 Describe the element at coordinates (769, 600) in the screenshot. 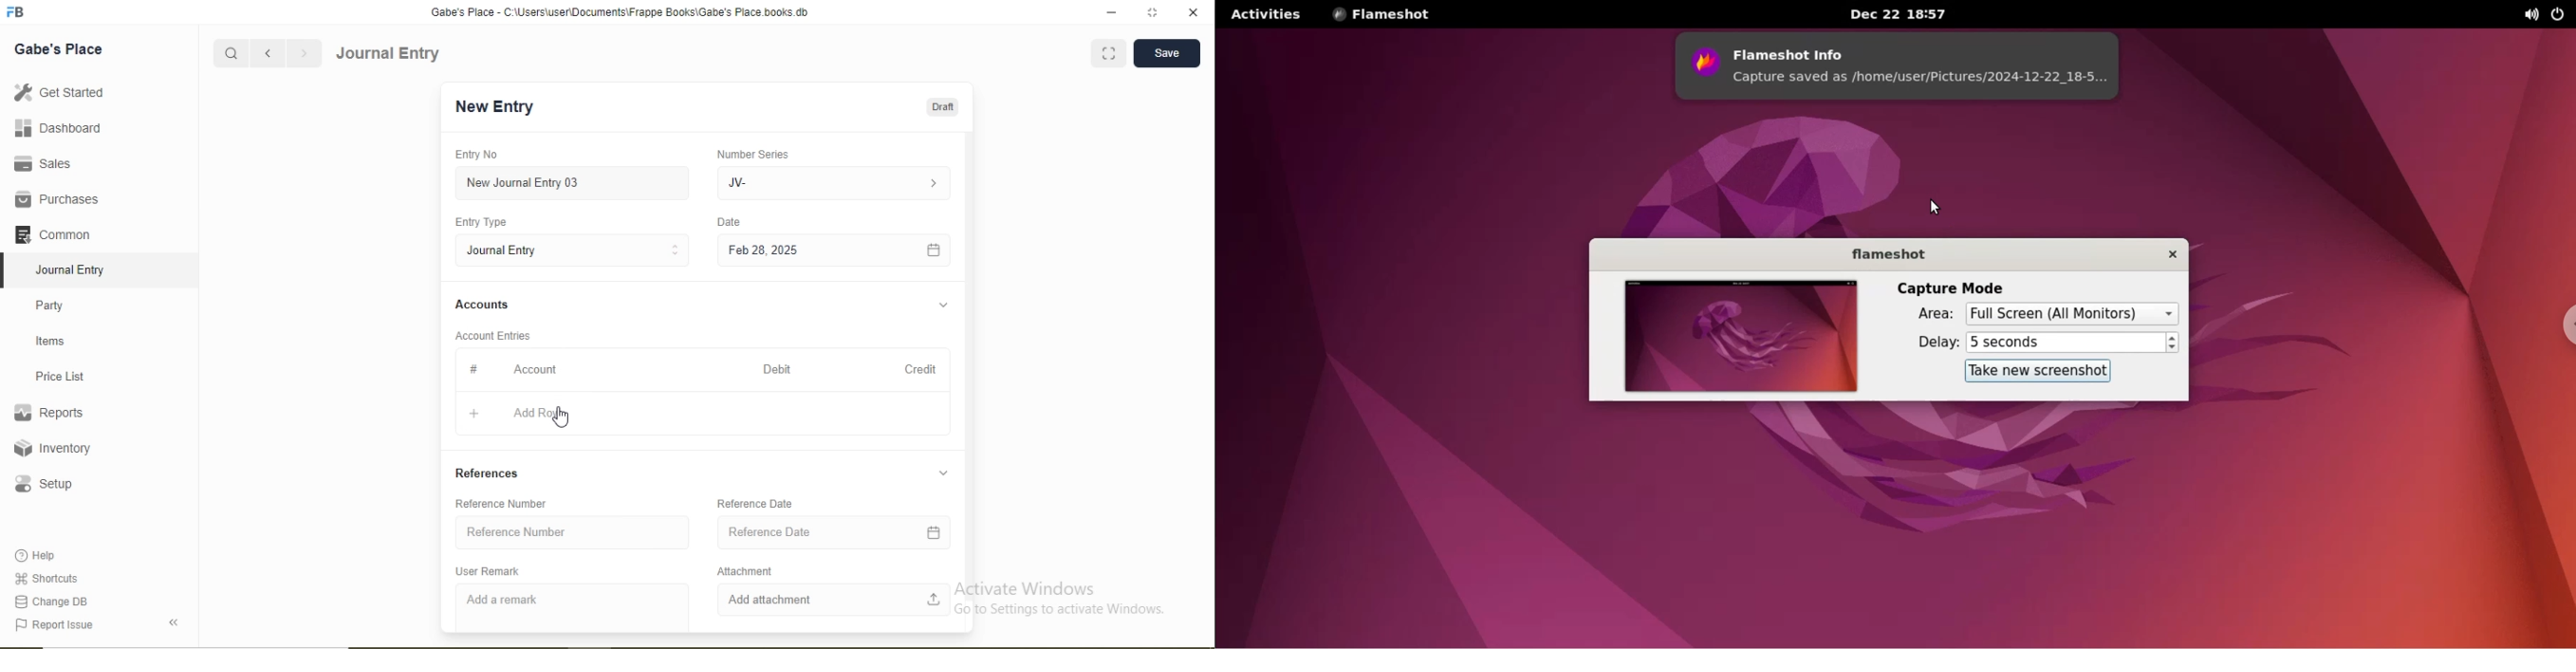

I see `Add attachment` at that location.